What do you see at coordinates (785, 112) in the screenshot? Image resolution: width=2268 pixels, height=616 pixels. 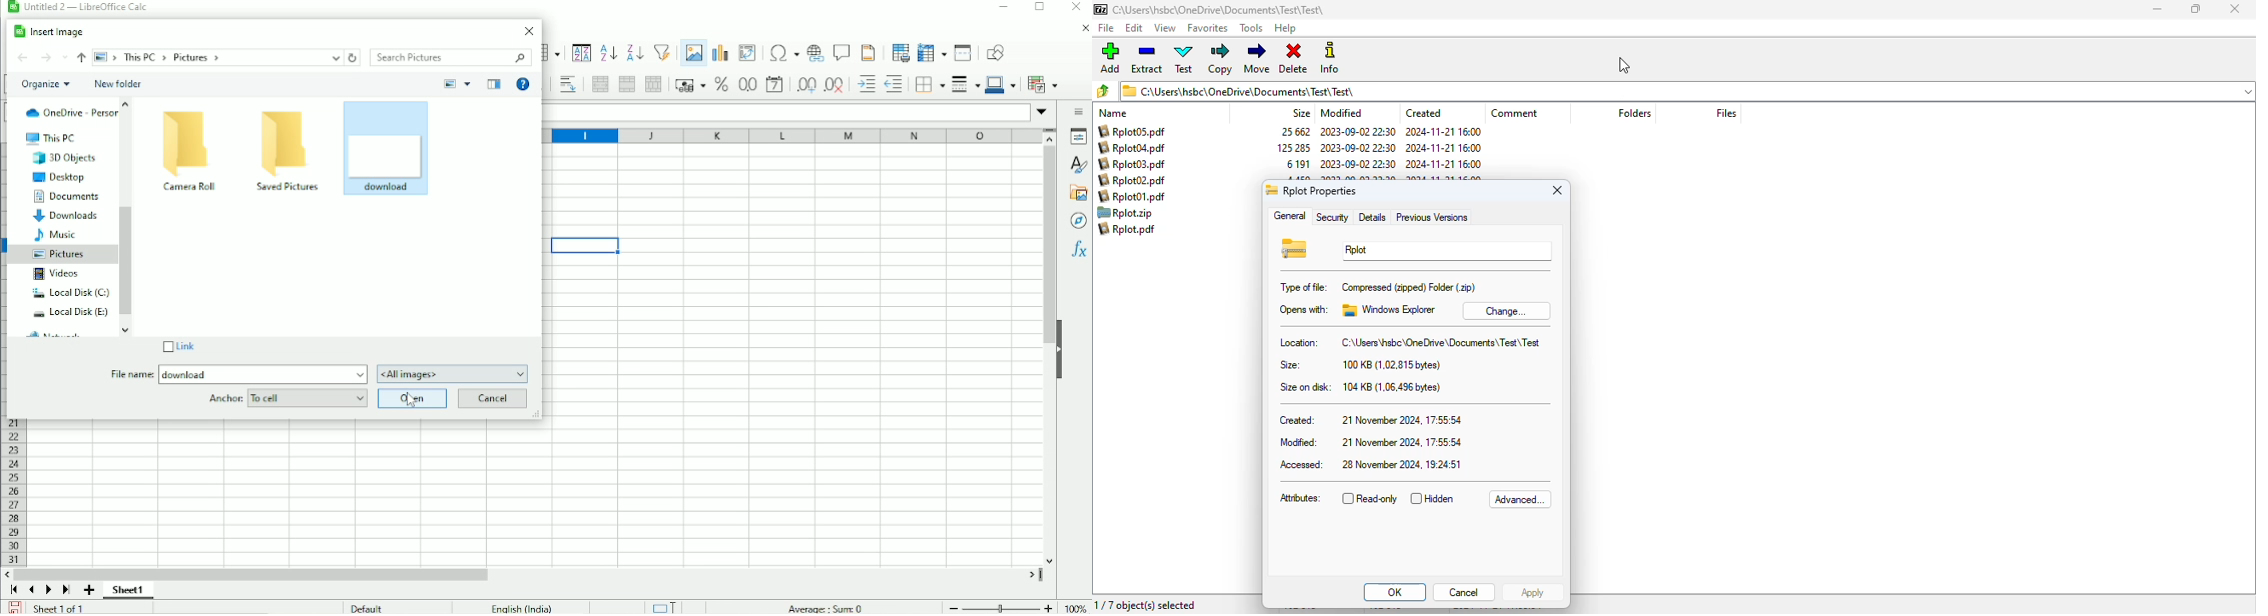 I see `Input line` at bounding box center [785, 112].